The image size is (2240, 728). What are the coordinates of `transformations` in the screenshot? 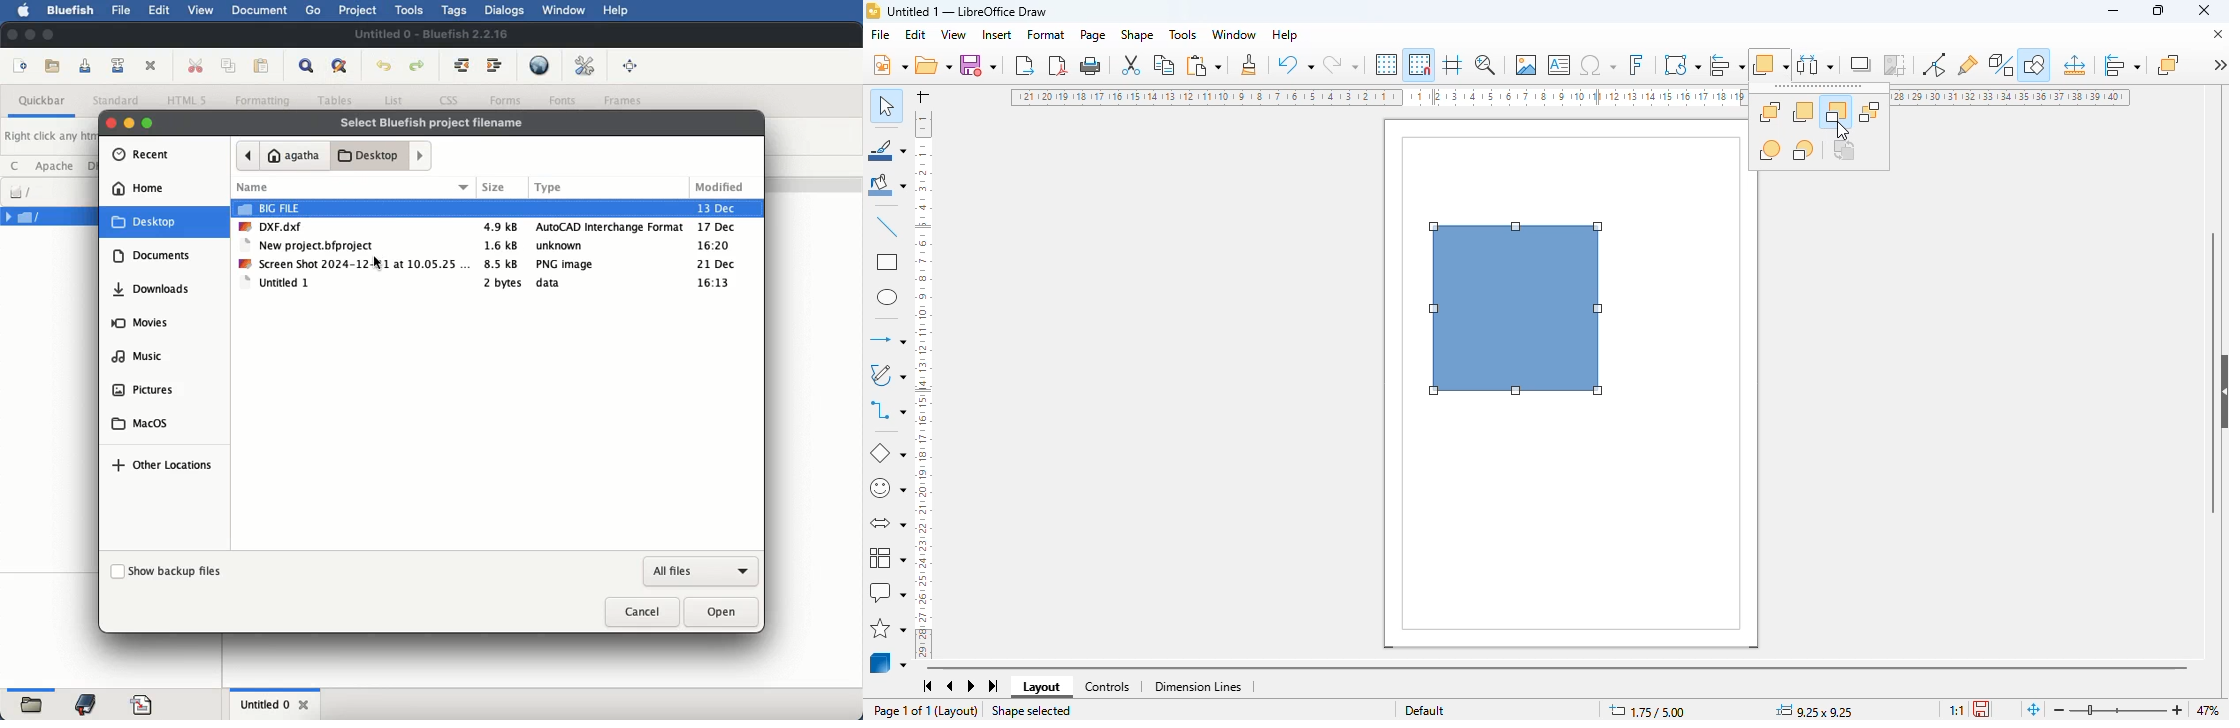 It's located at (1683, 64).